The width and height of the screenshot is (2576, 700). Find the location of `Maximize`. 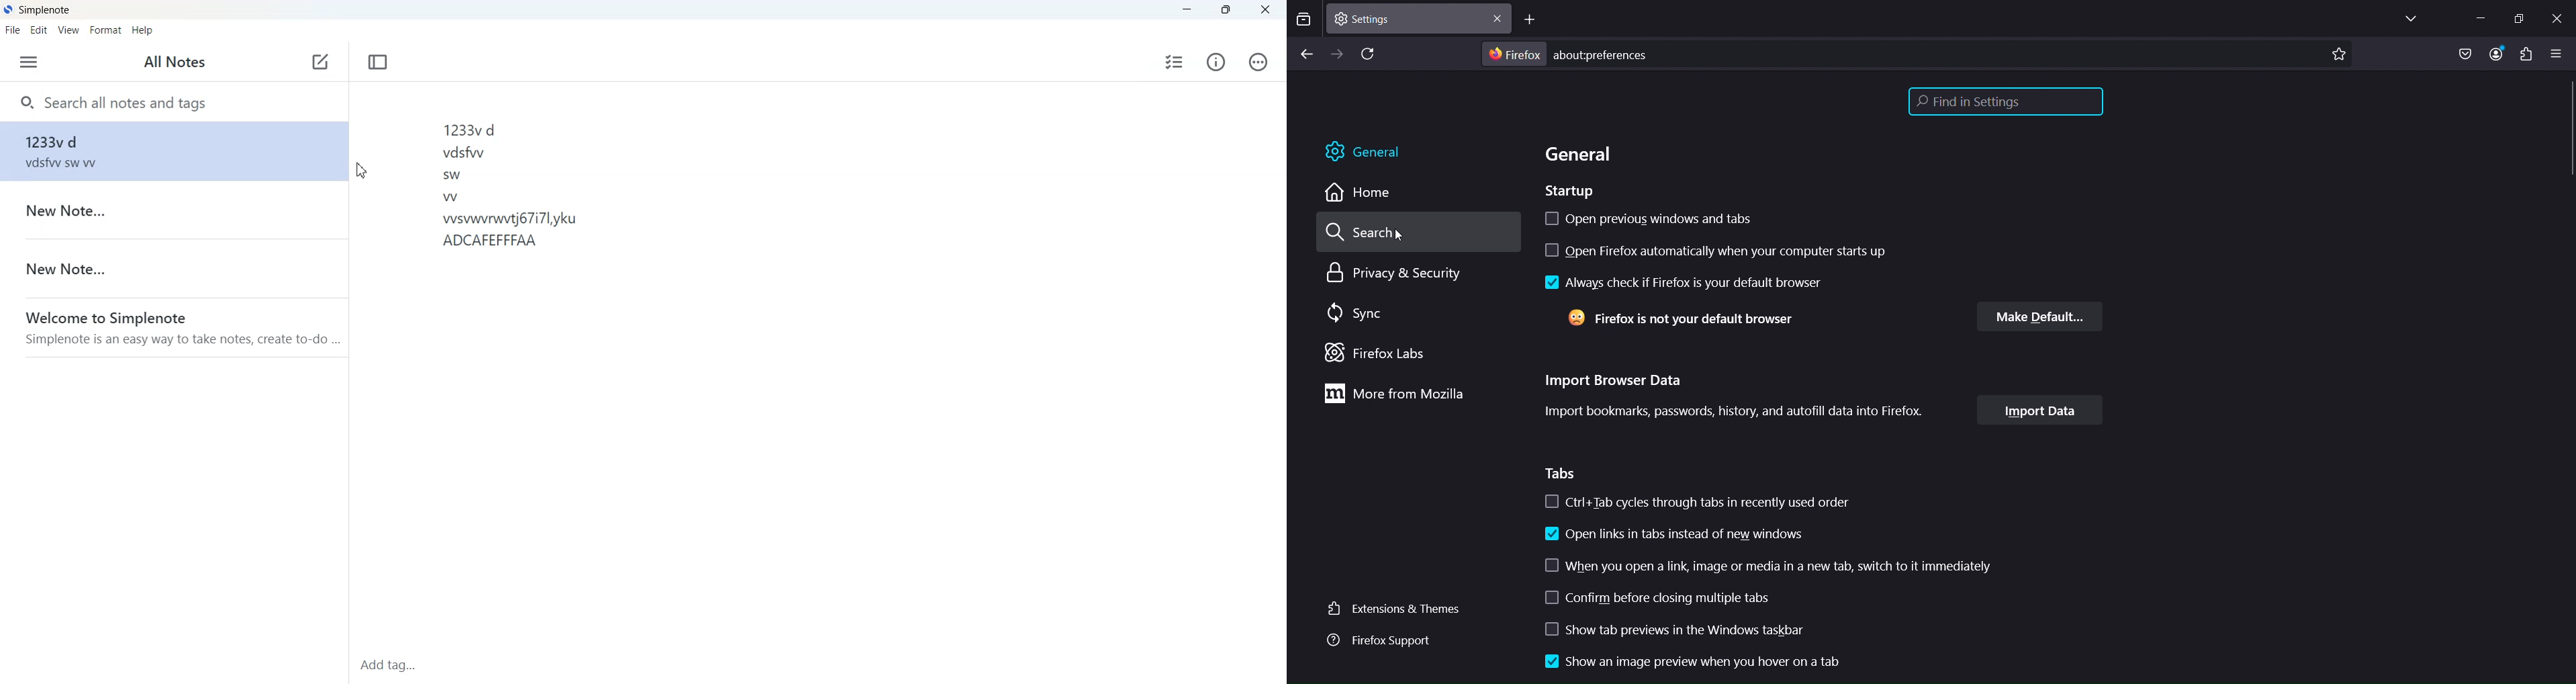

Maximize is located at coordinates (1226, 10).